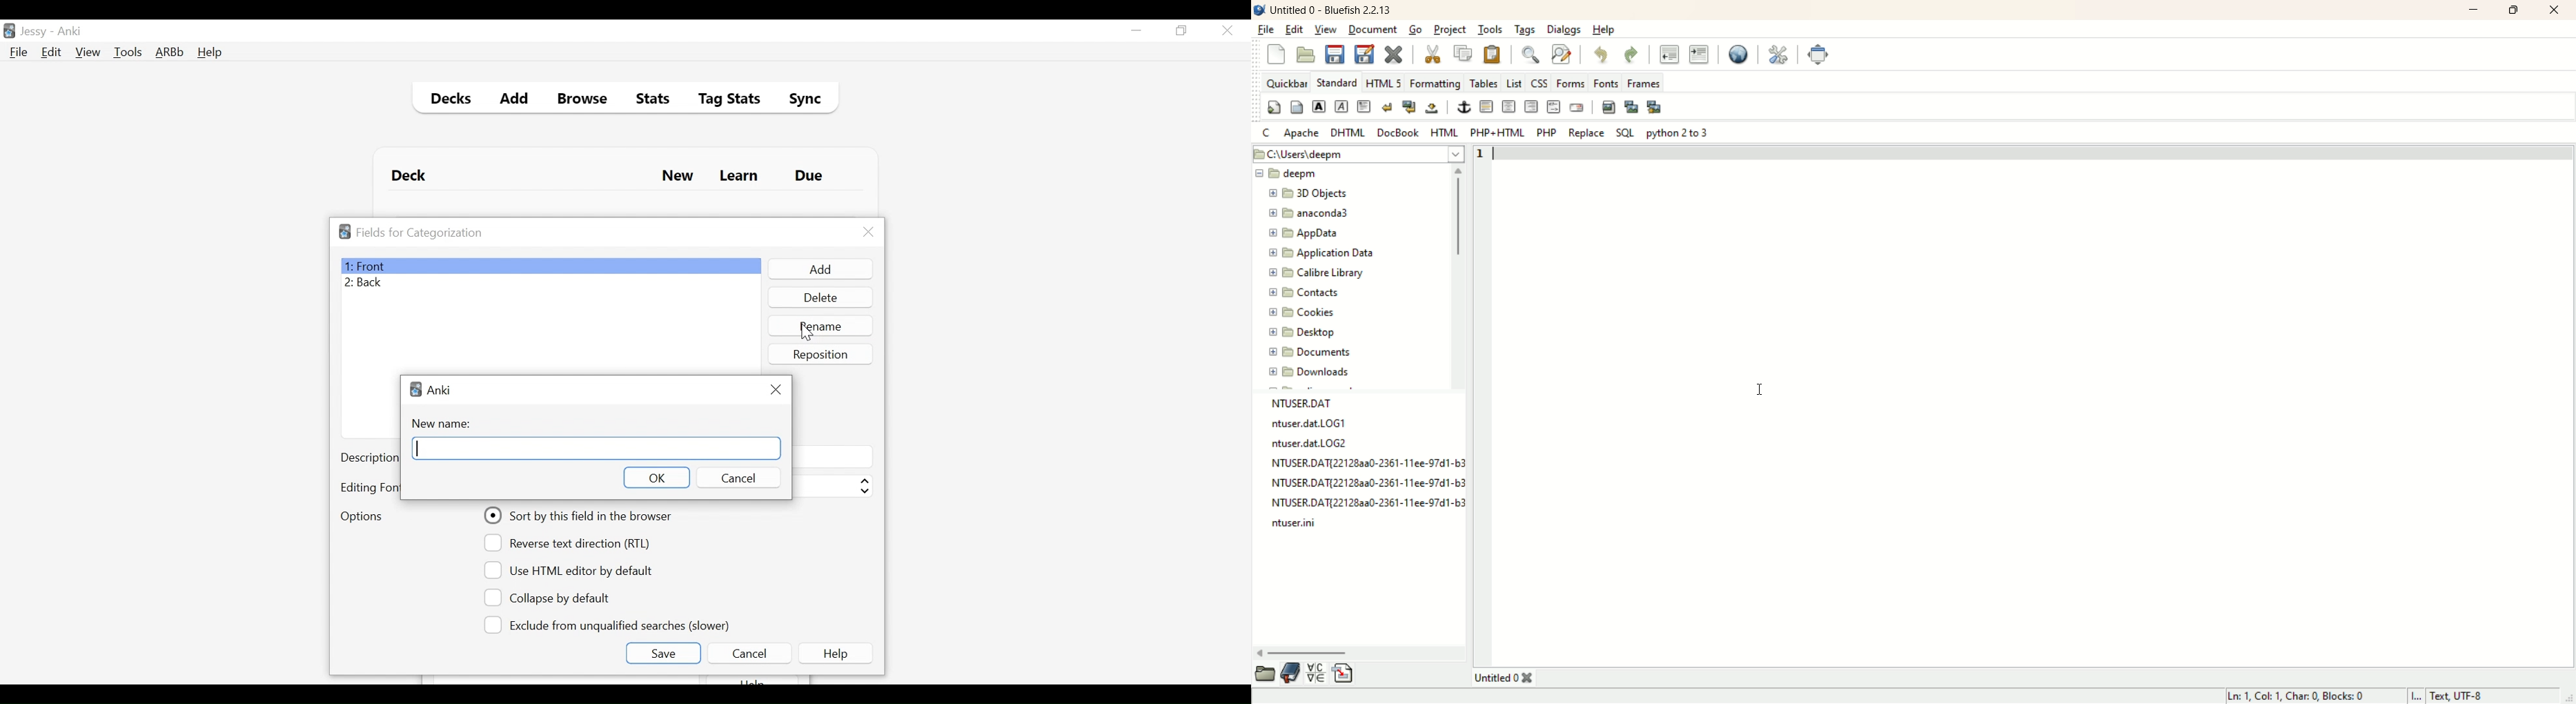 This screenshot has width=2576, height=728. What do you see at coordinates (832, 456) in the screenshot?
I see `Text to Show inside the field when empty` at bounding box center [832, 456].